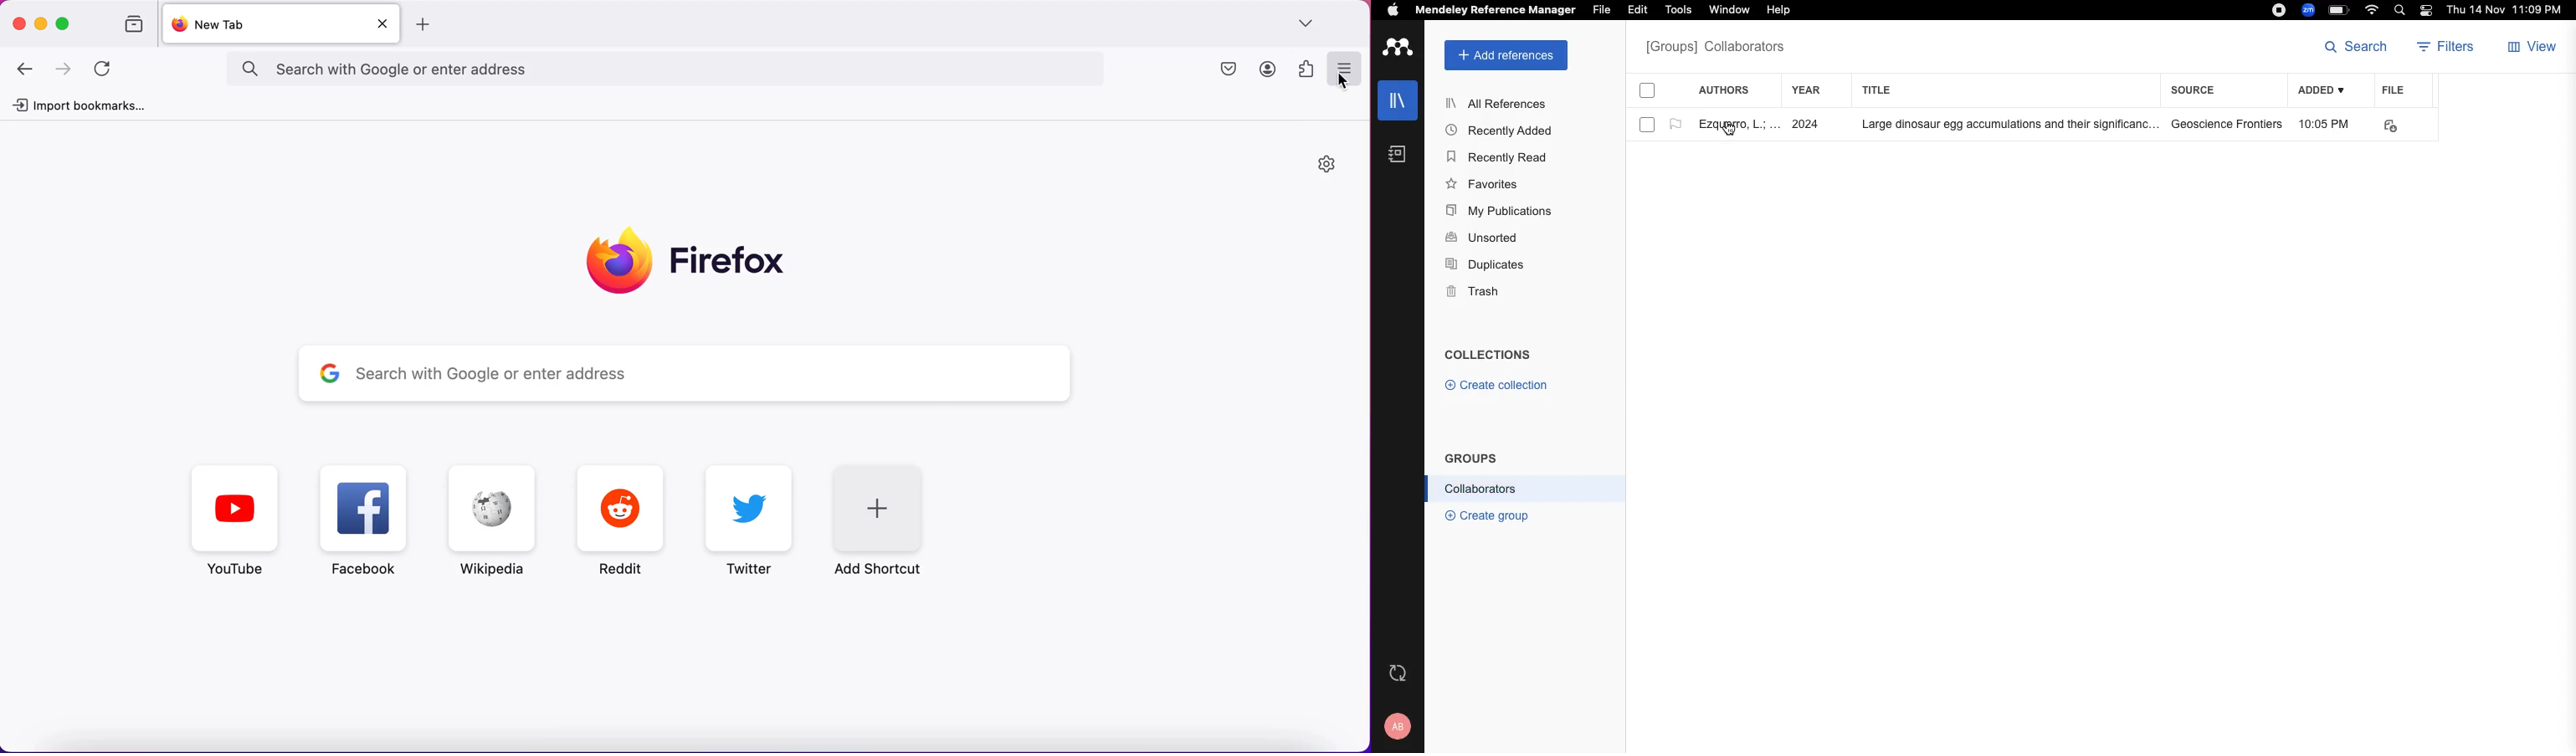  Describe the element at coordinates (2276, 11) in the screenshot. I see `recording` at that location.